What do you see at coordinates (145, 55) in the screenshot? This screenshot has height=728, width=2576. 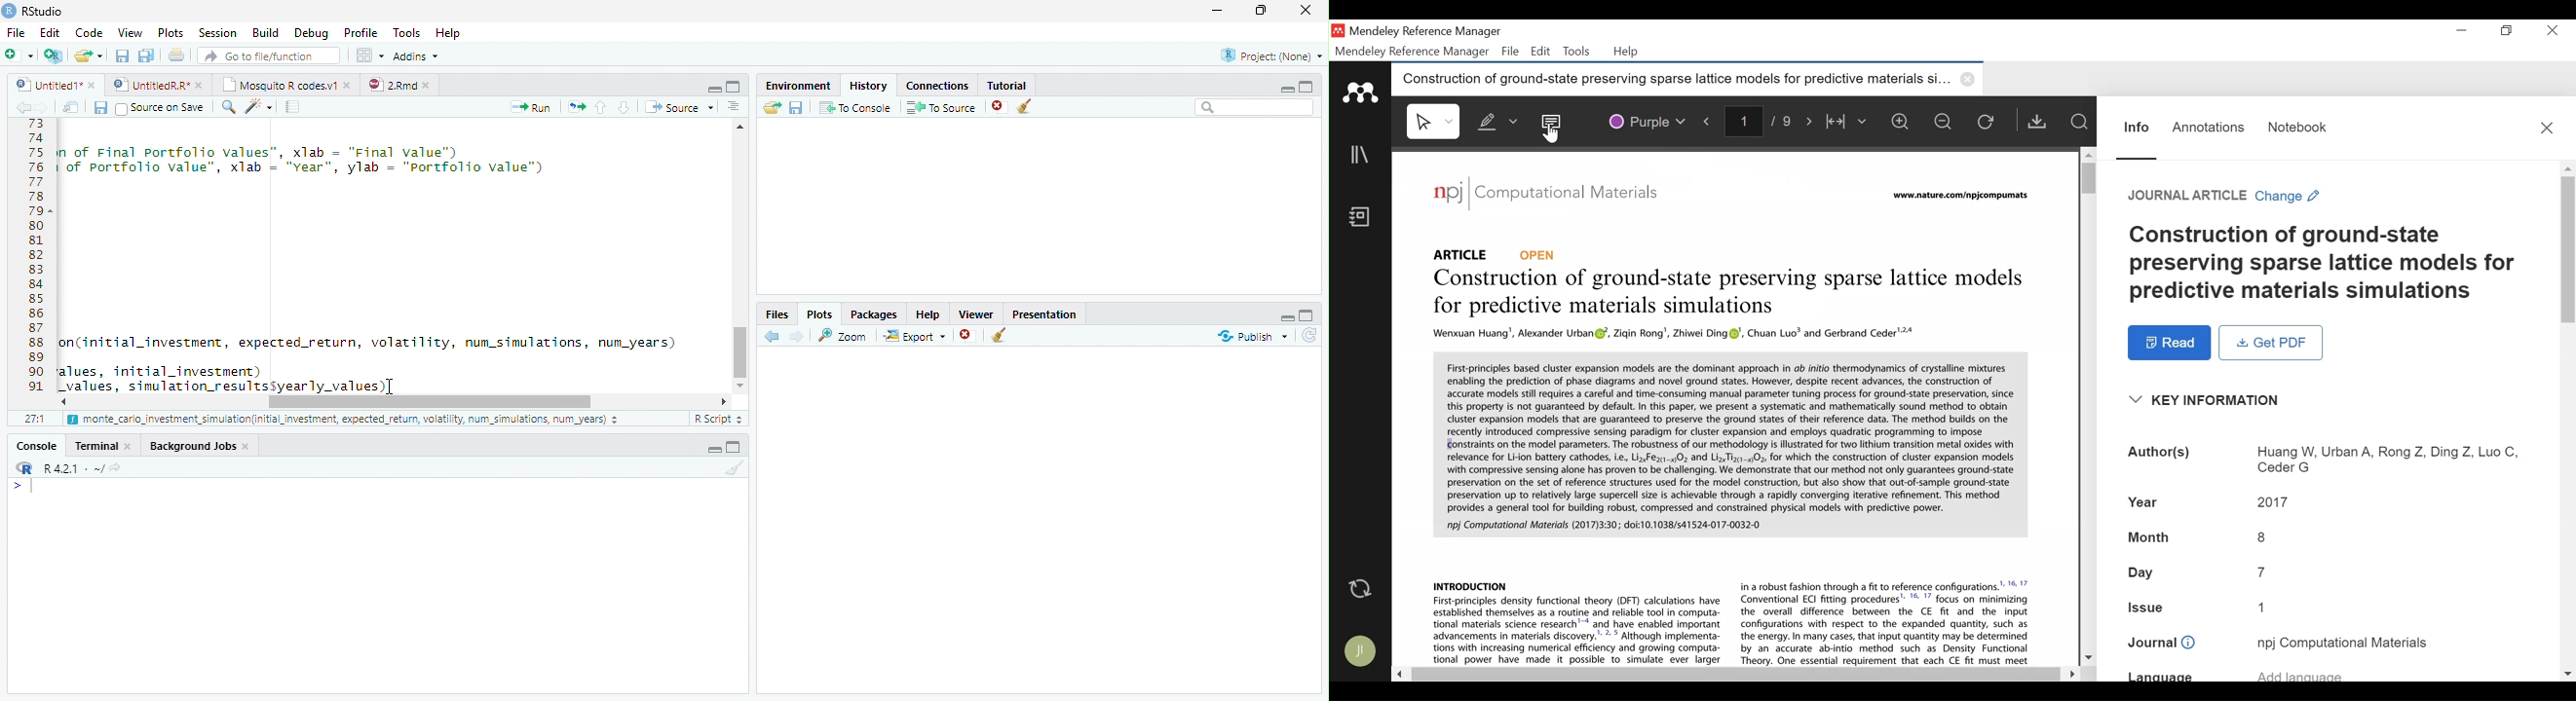 I see `Save all open files` at bounding box center [145, 55].